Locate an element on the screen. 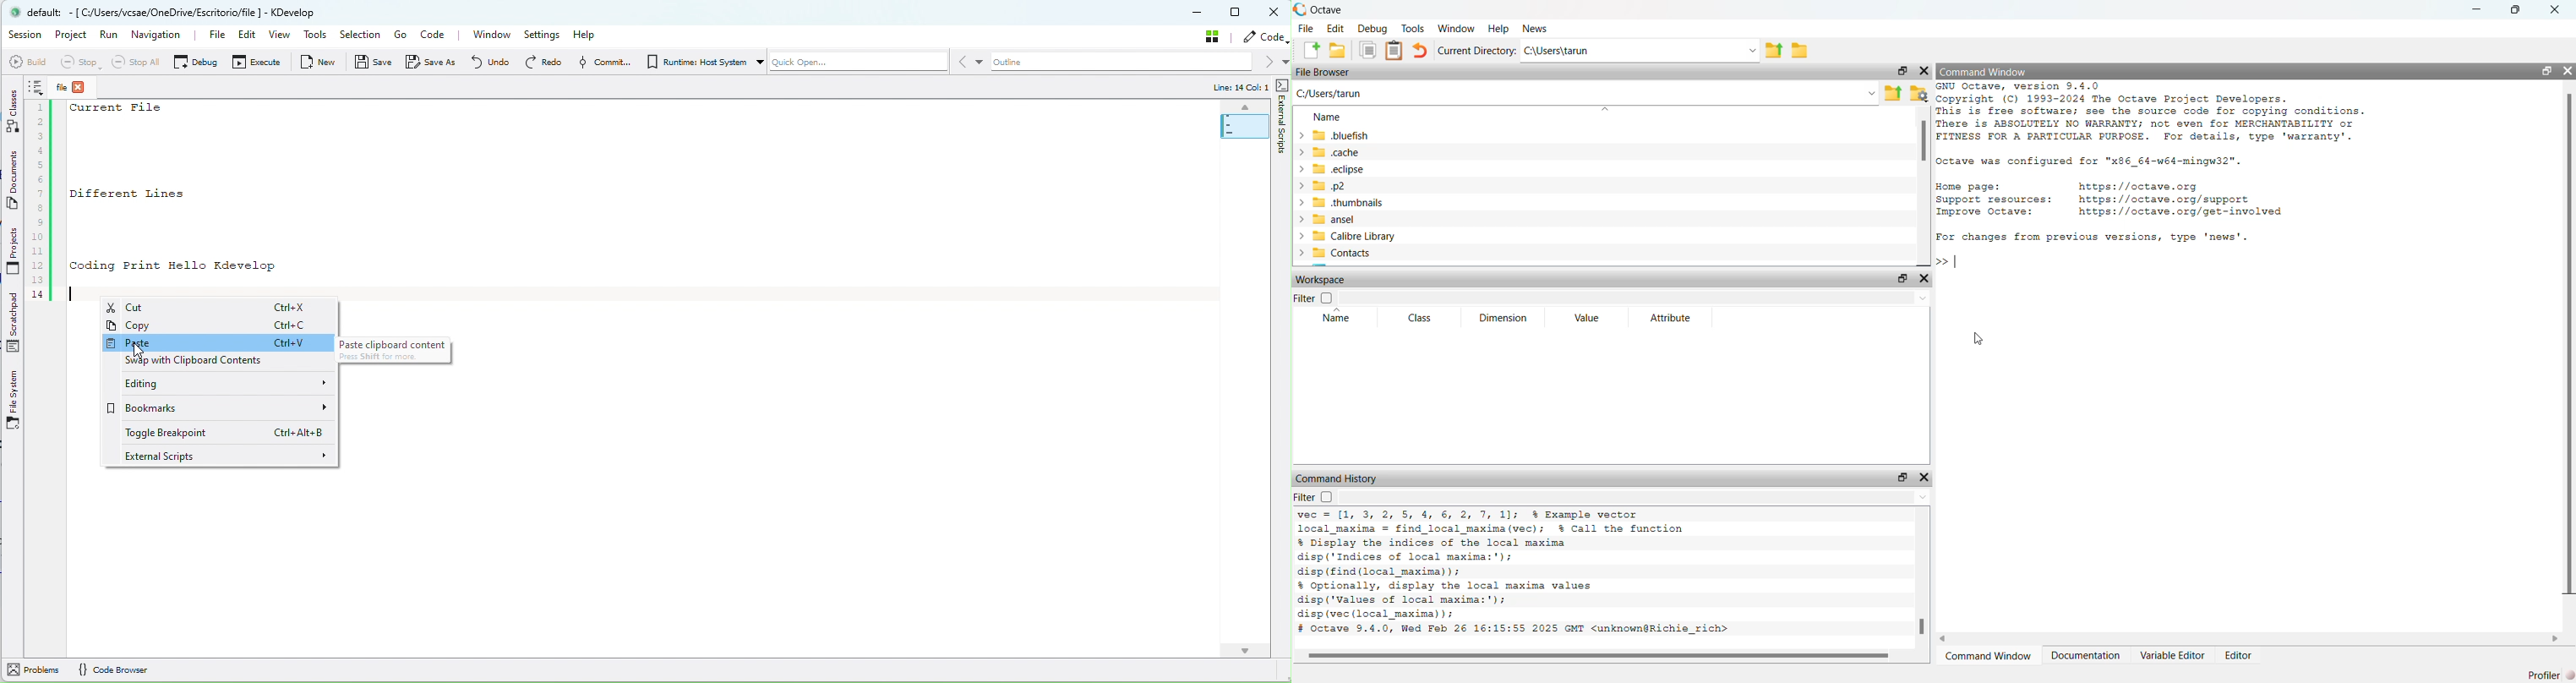 The height and width of the screenshot is (700, 2576). Undock Widget is located at coordinates (1901, 279).